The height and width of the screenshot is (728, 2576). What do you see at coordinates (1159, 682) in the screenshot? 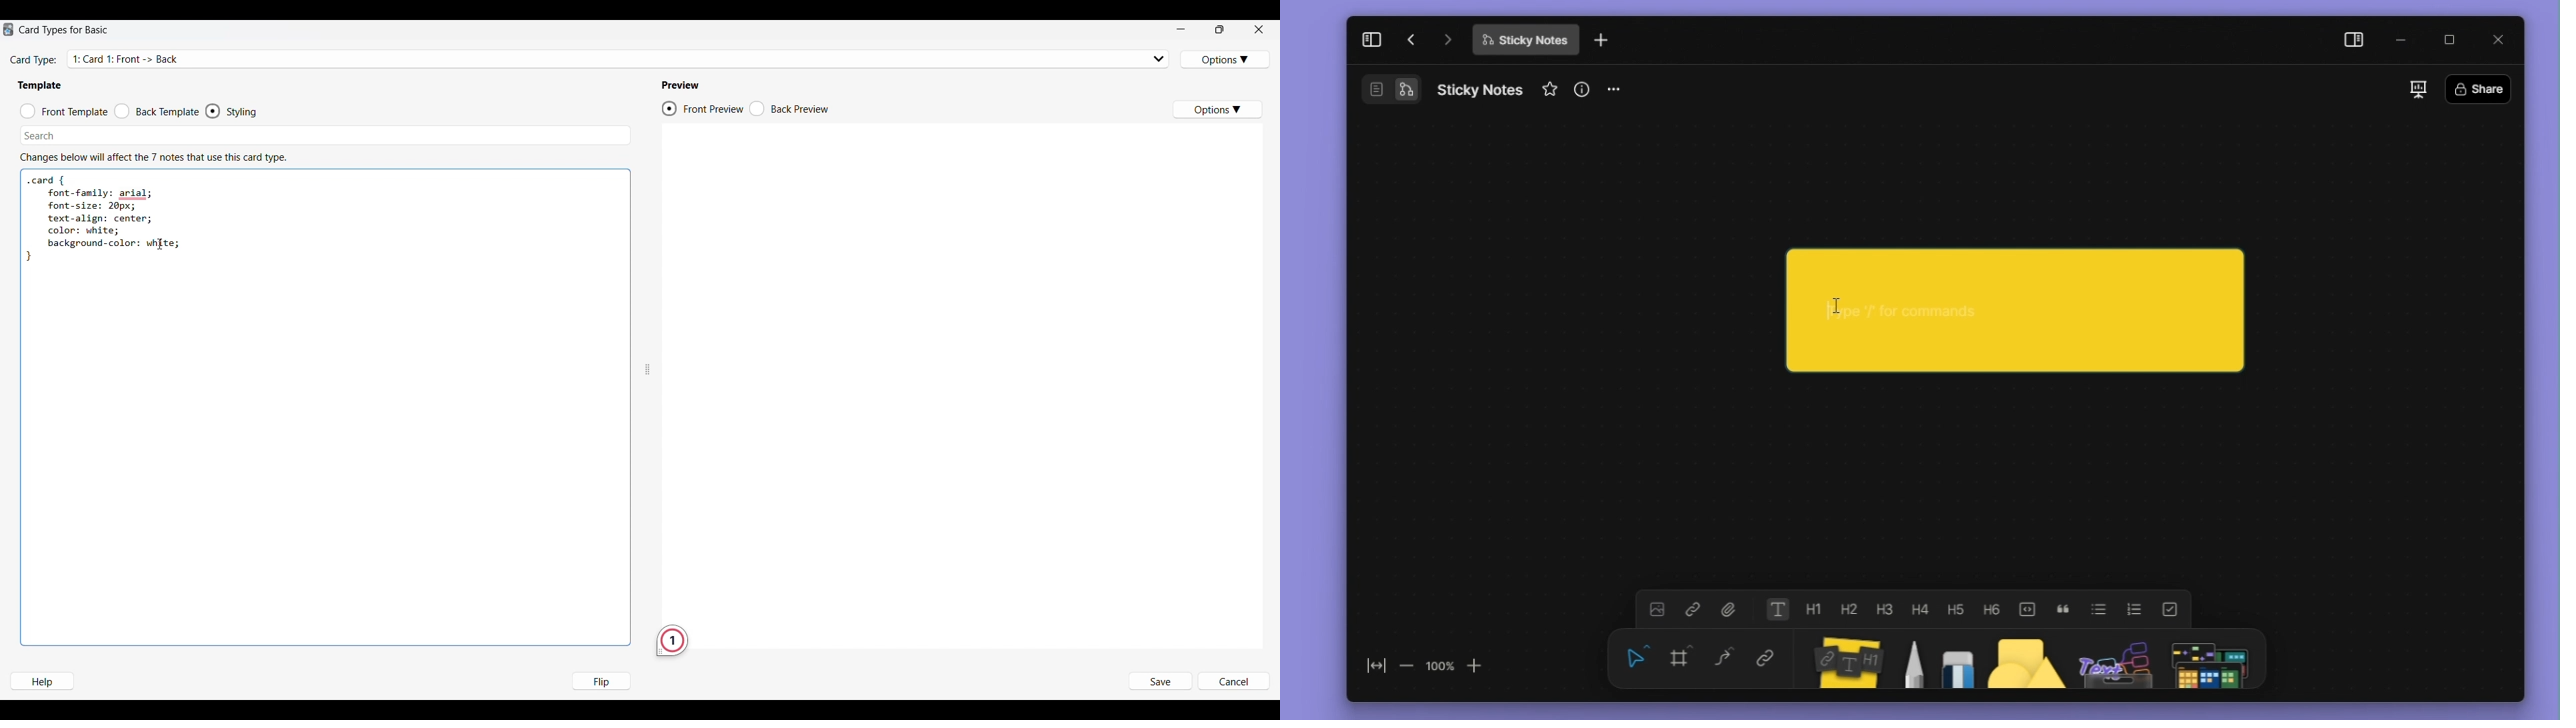
I see `Save` at bounding box center [1159, 682].